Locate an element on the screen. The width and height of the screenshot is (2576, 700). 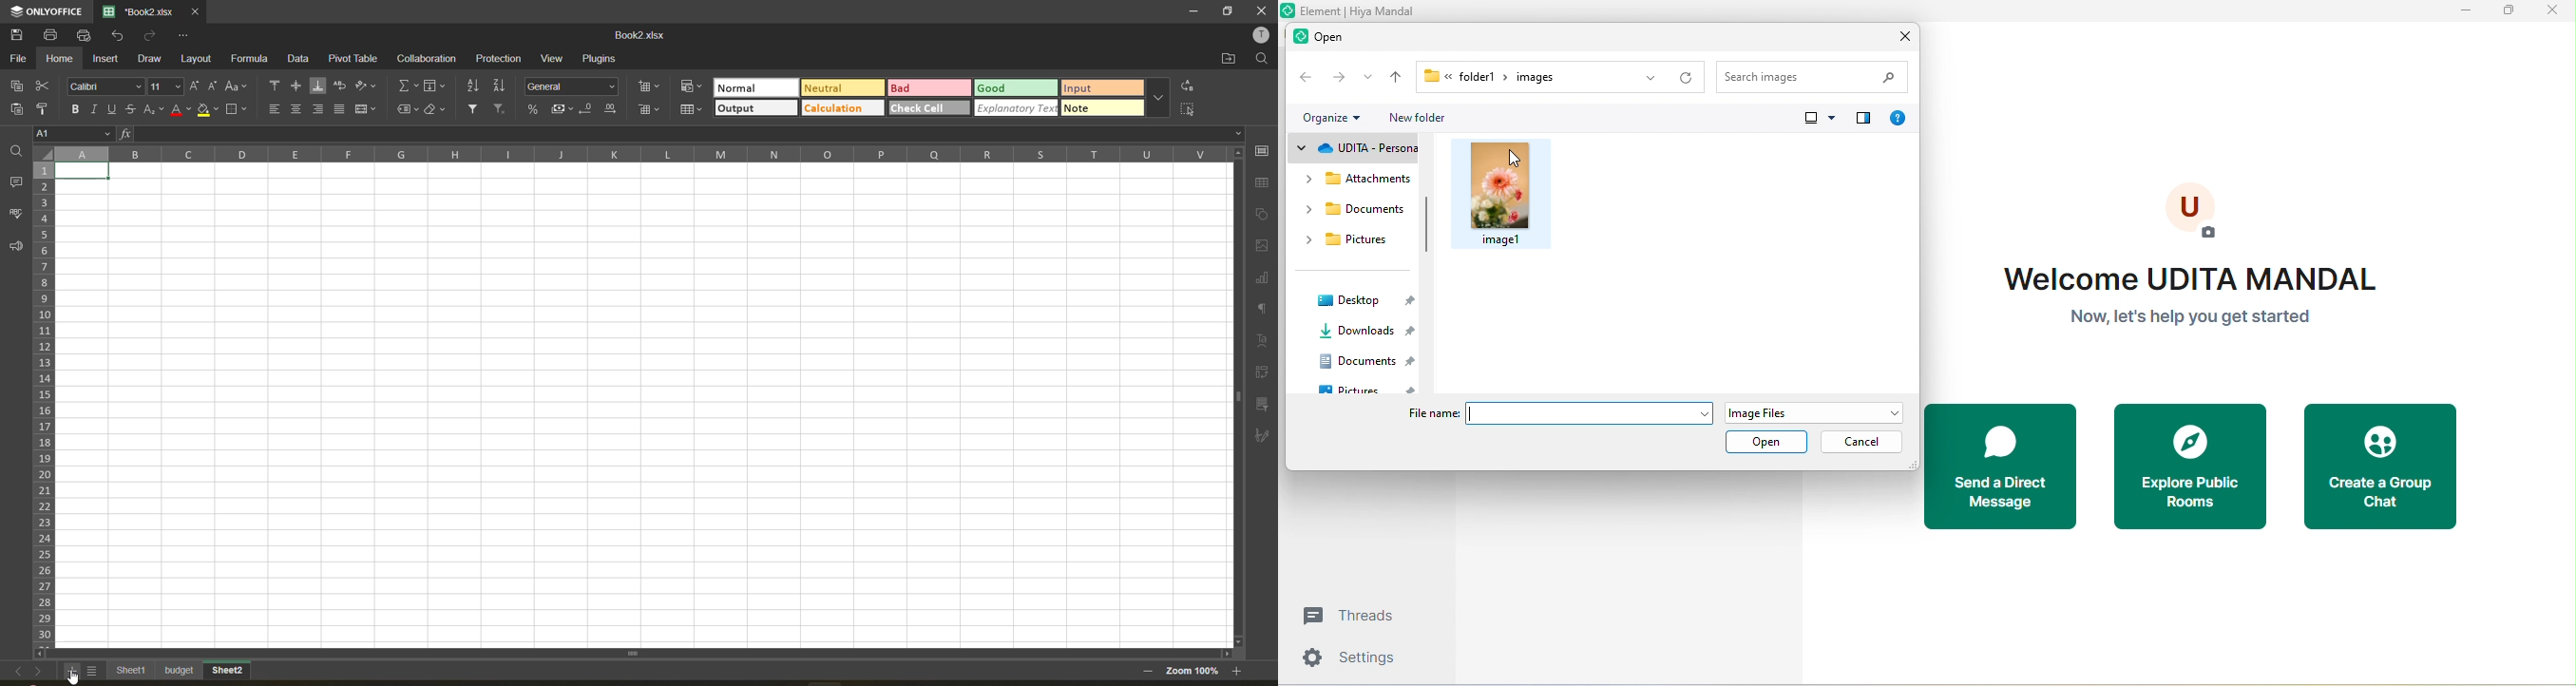
cursor is located at coordinates (74, 675).